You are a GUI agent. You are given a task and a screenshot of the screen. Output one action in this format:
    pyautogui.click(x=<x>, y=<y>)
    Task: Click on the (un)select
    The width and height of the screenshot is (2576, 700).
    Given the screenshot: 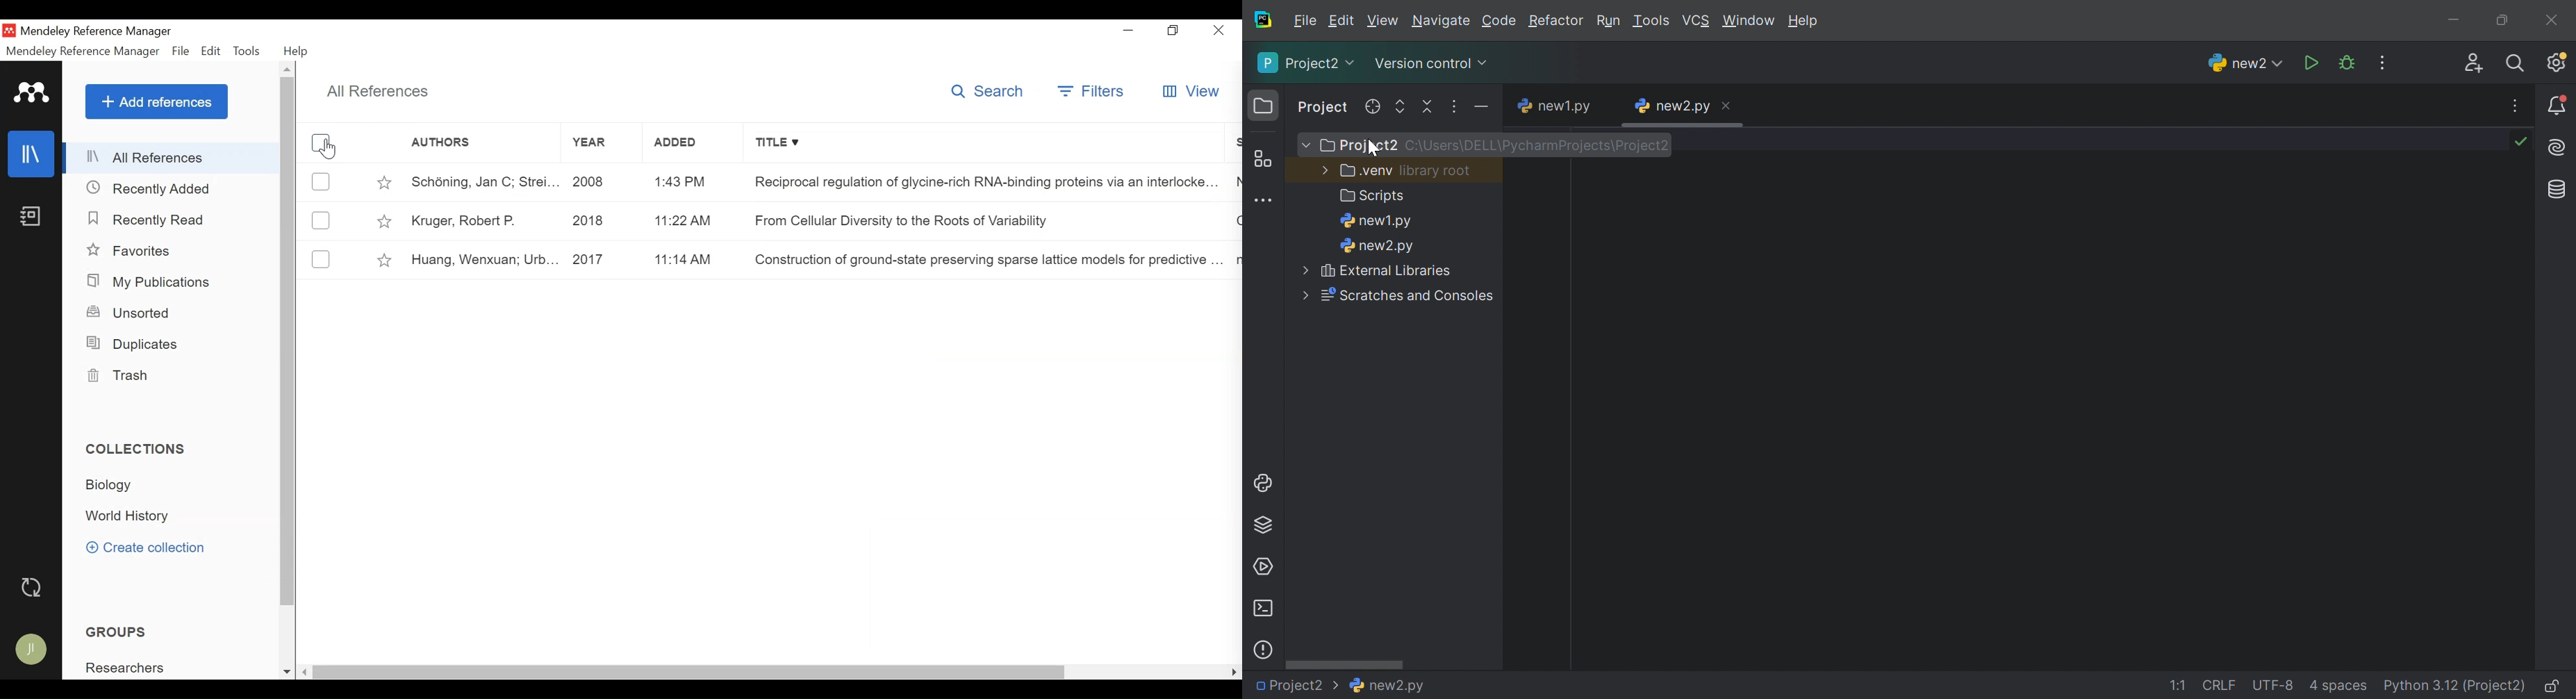 What is the action you would take?
    pyautogui.click(x=321, y=182)
    